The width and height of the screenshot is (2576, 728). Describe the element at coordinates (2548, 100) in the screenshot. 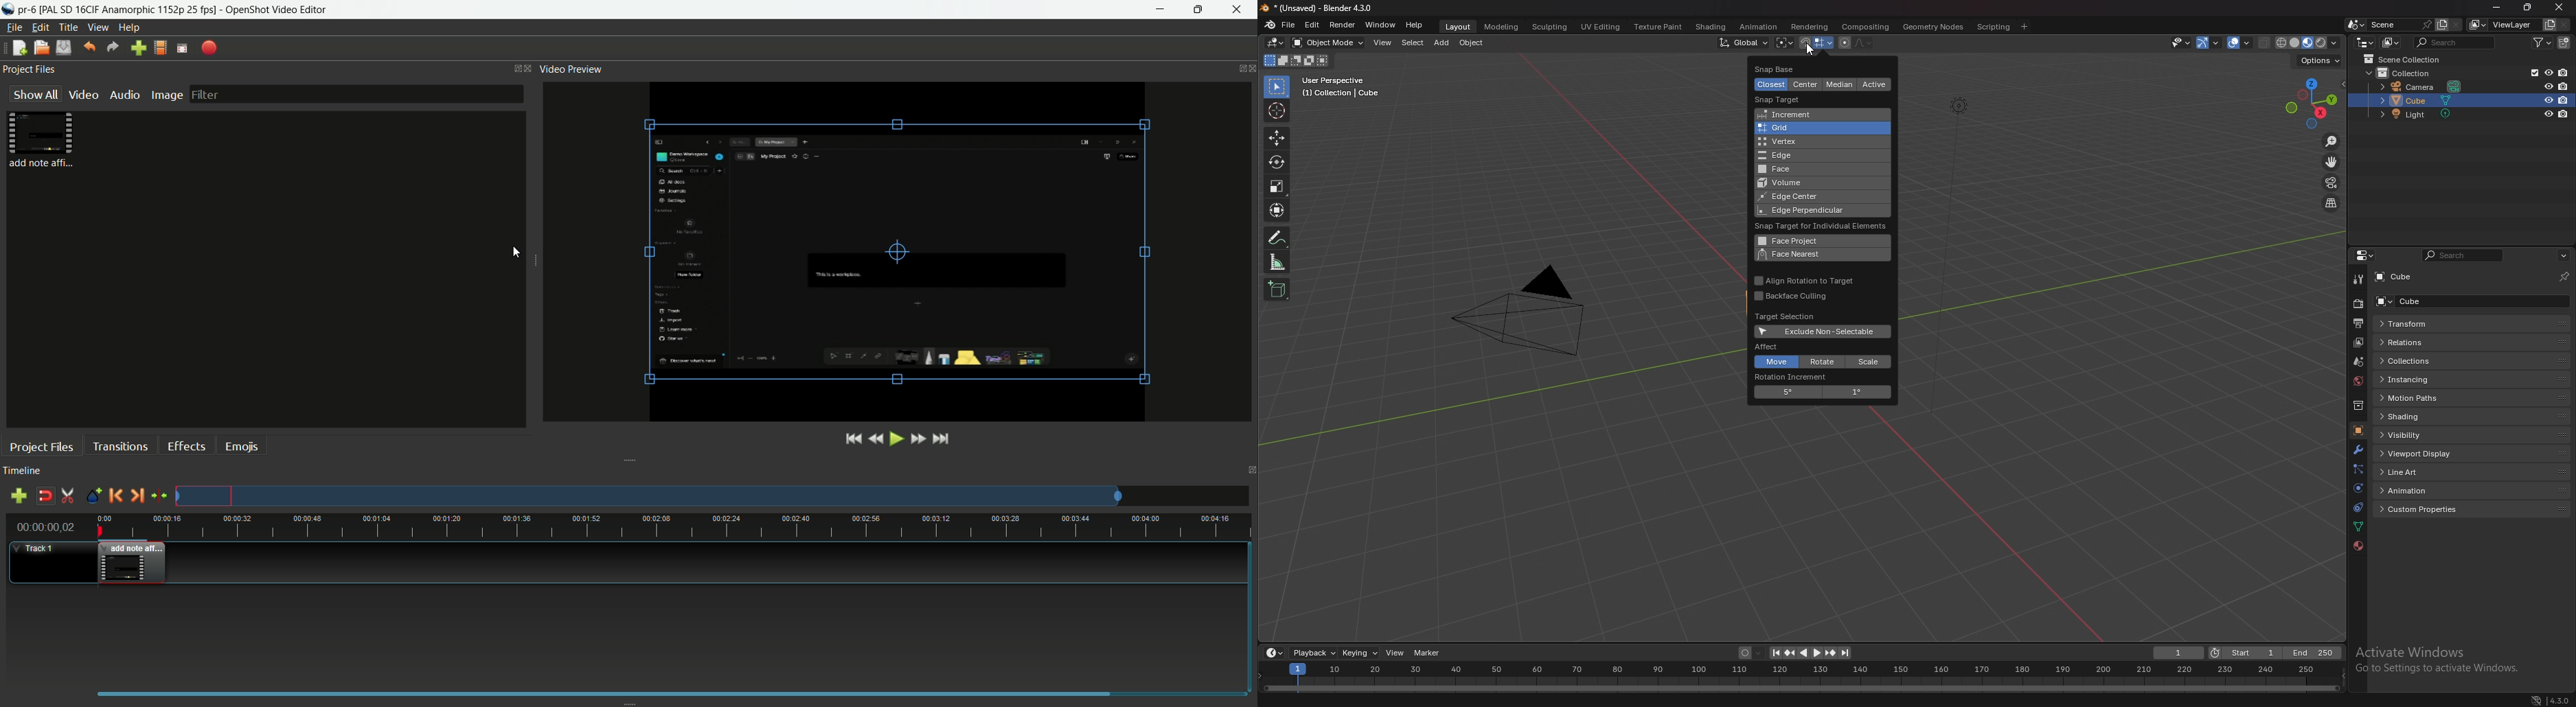

I see `hide in viewport` at that location.